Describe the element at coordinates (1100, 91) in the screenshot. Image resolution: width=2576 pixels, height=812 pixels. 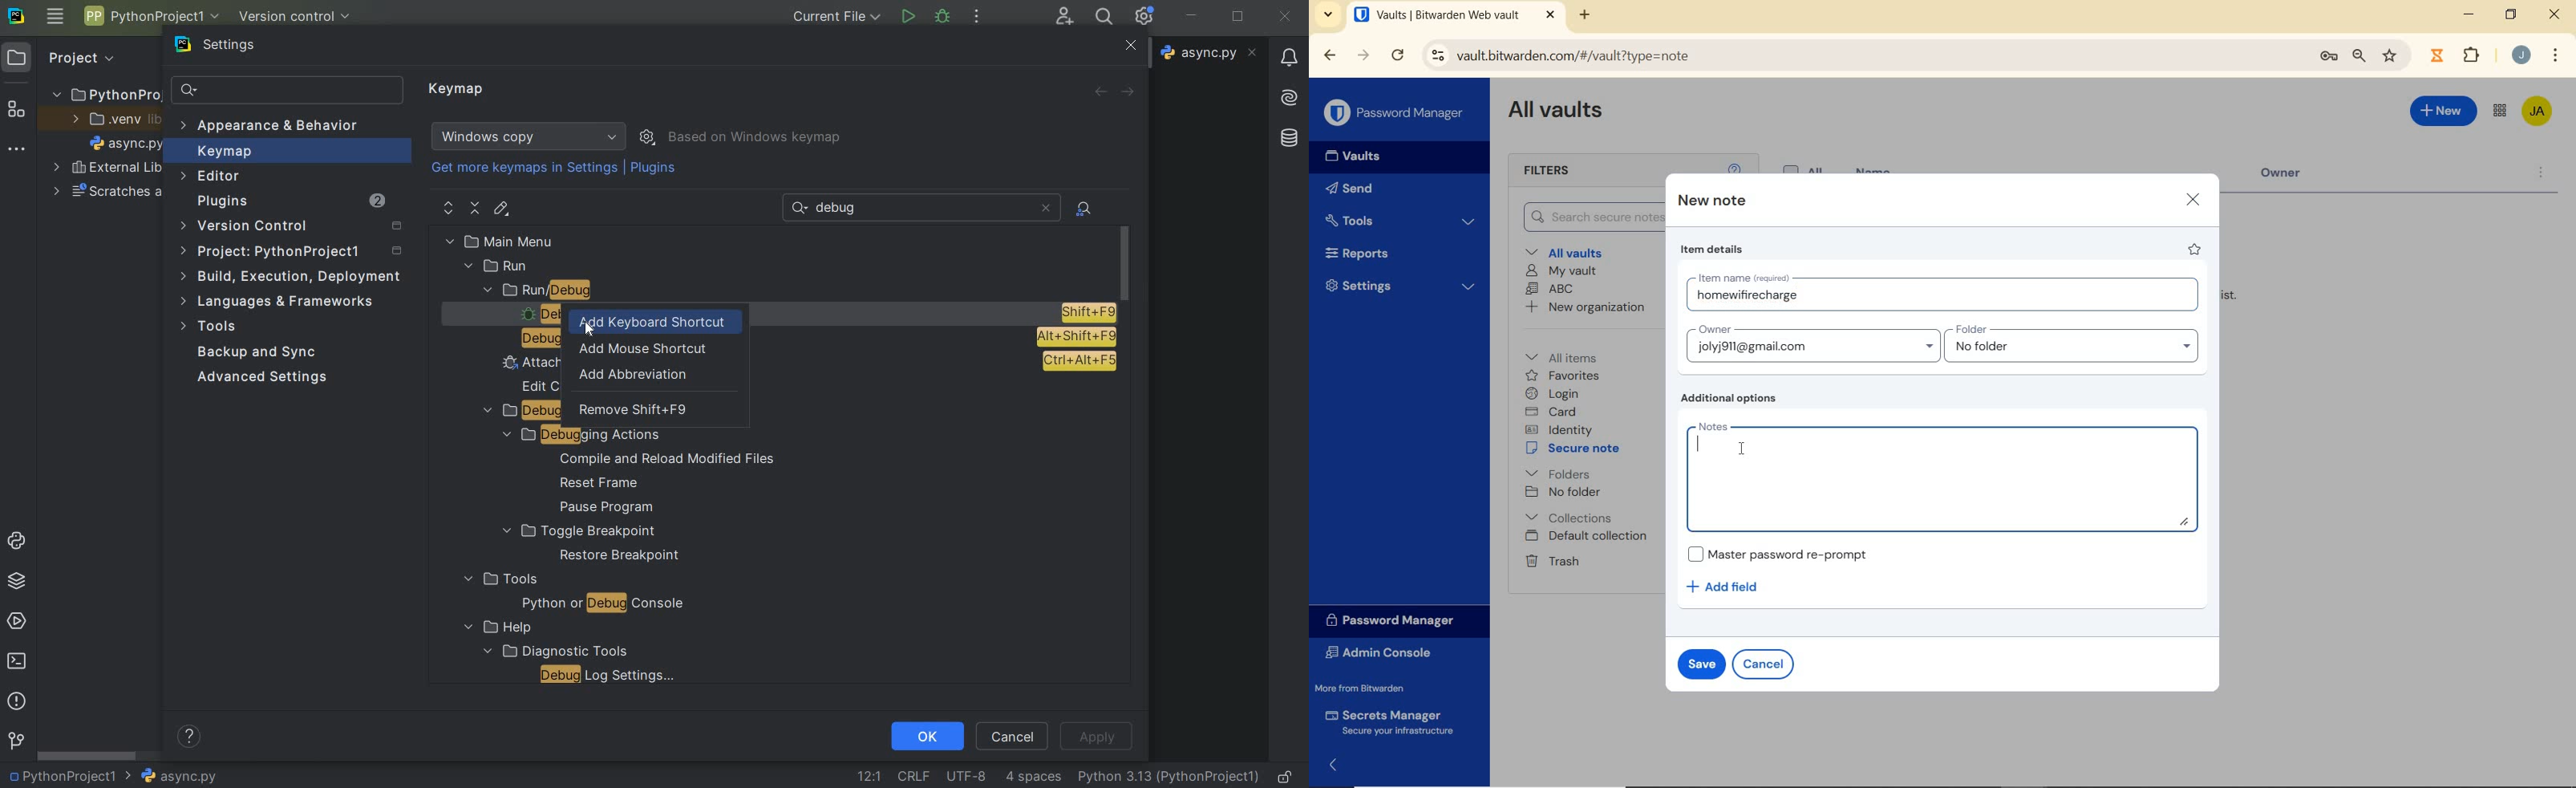
I see `back` at that location.